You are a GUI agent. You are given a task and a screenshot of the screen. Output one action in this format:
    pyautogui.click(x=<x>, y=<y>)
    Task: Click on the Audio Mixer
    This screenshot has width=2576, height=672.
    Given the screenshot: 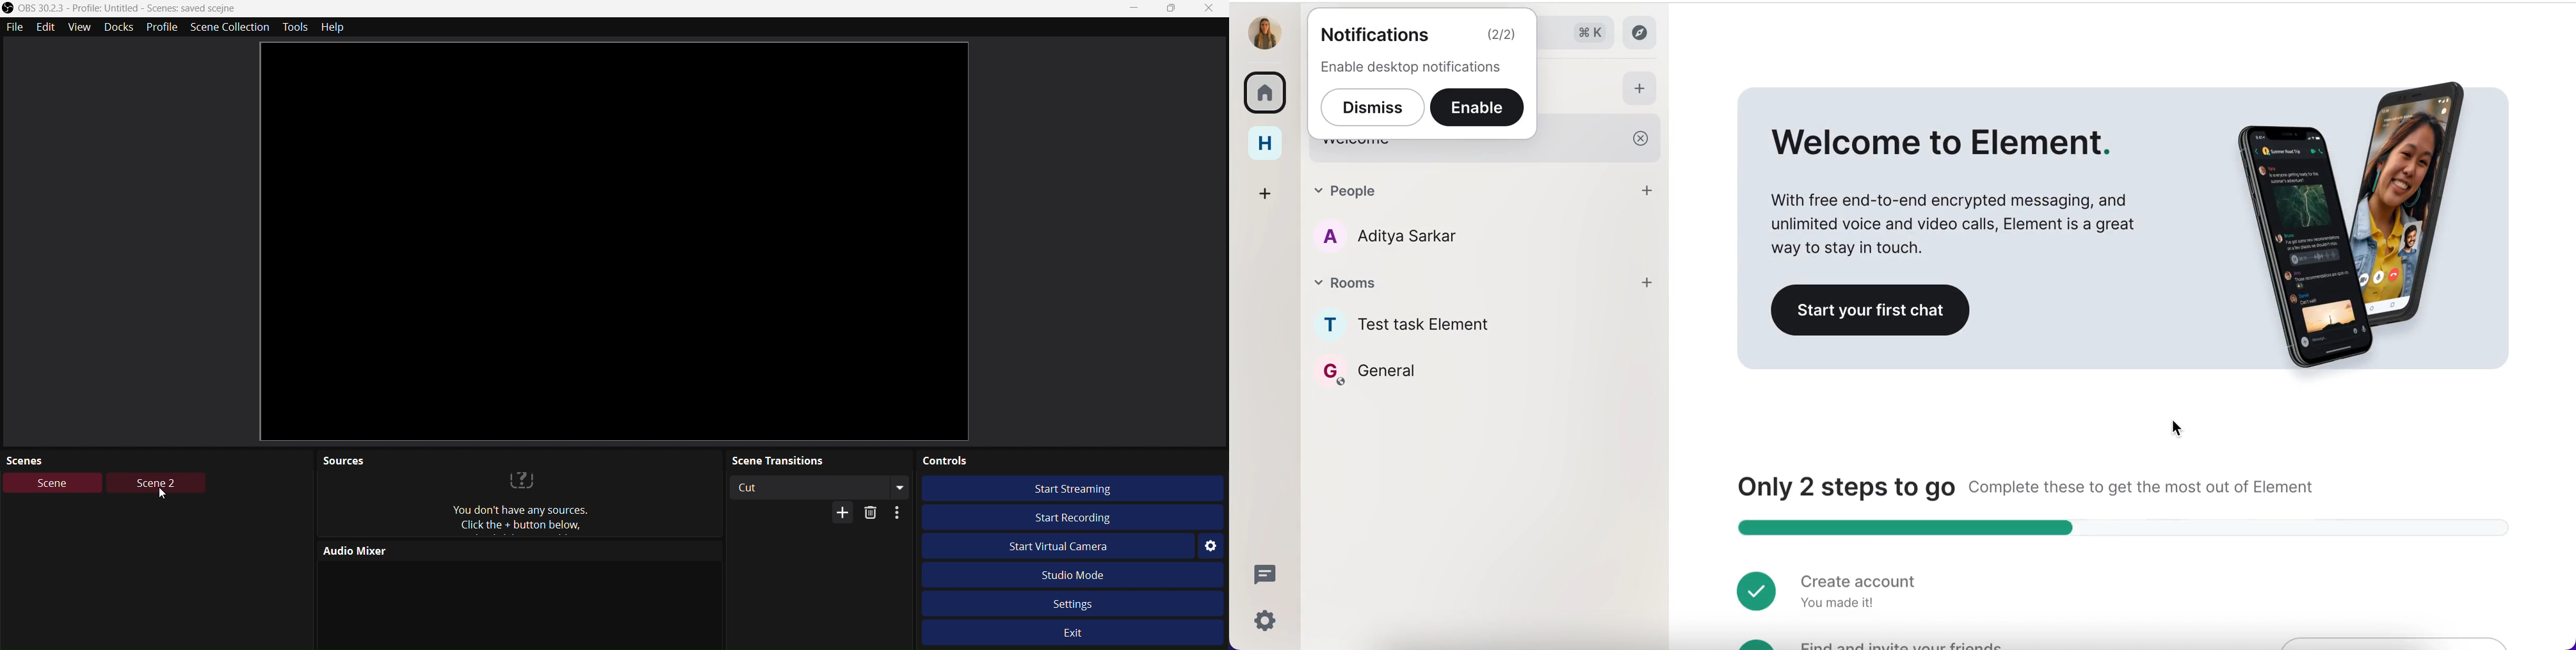 What is the action you would take?
    pyautogui.click(x=415, y=550)
    